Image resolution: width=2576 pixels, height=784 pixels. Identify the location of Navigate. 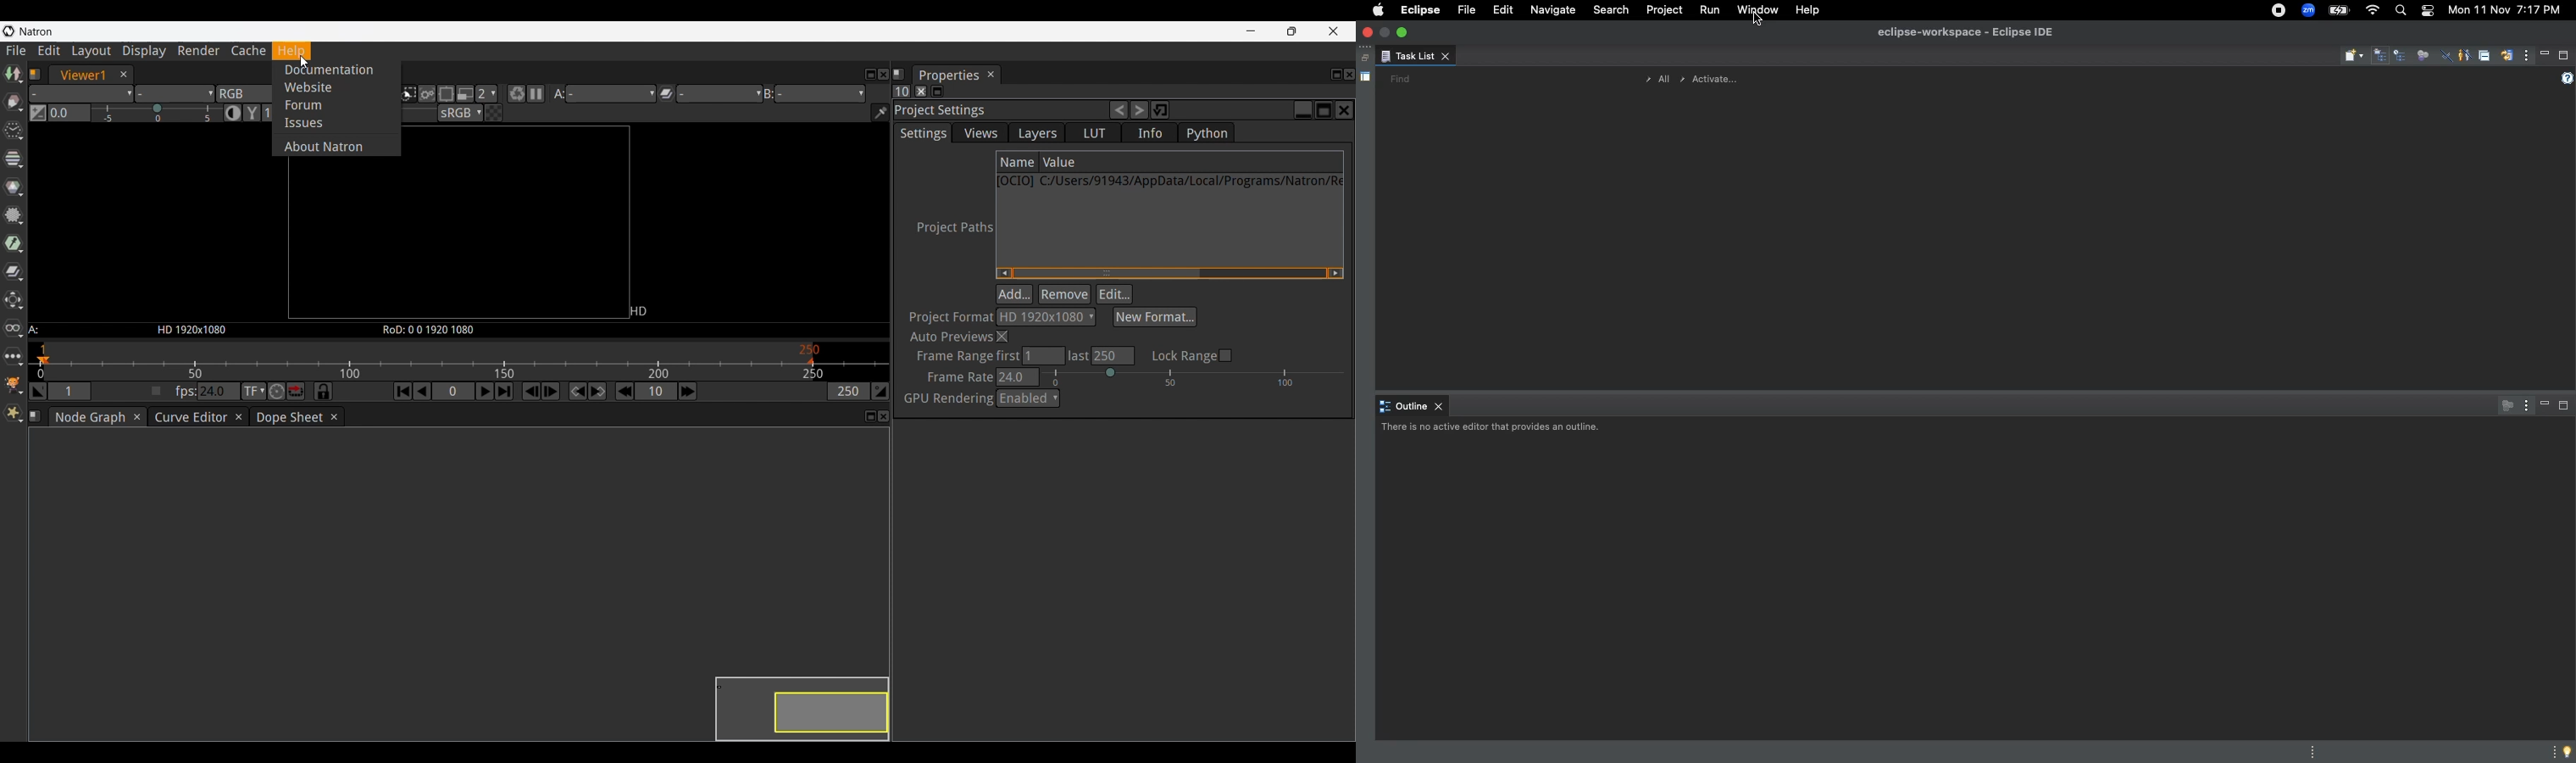
(1553, 12).